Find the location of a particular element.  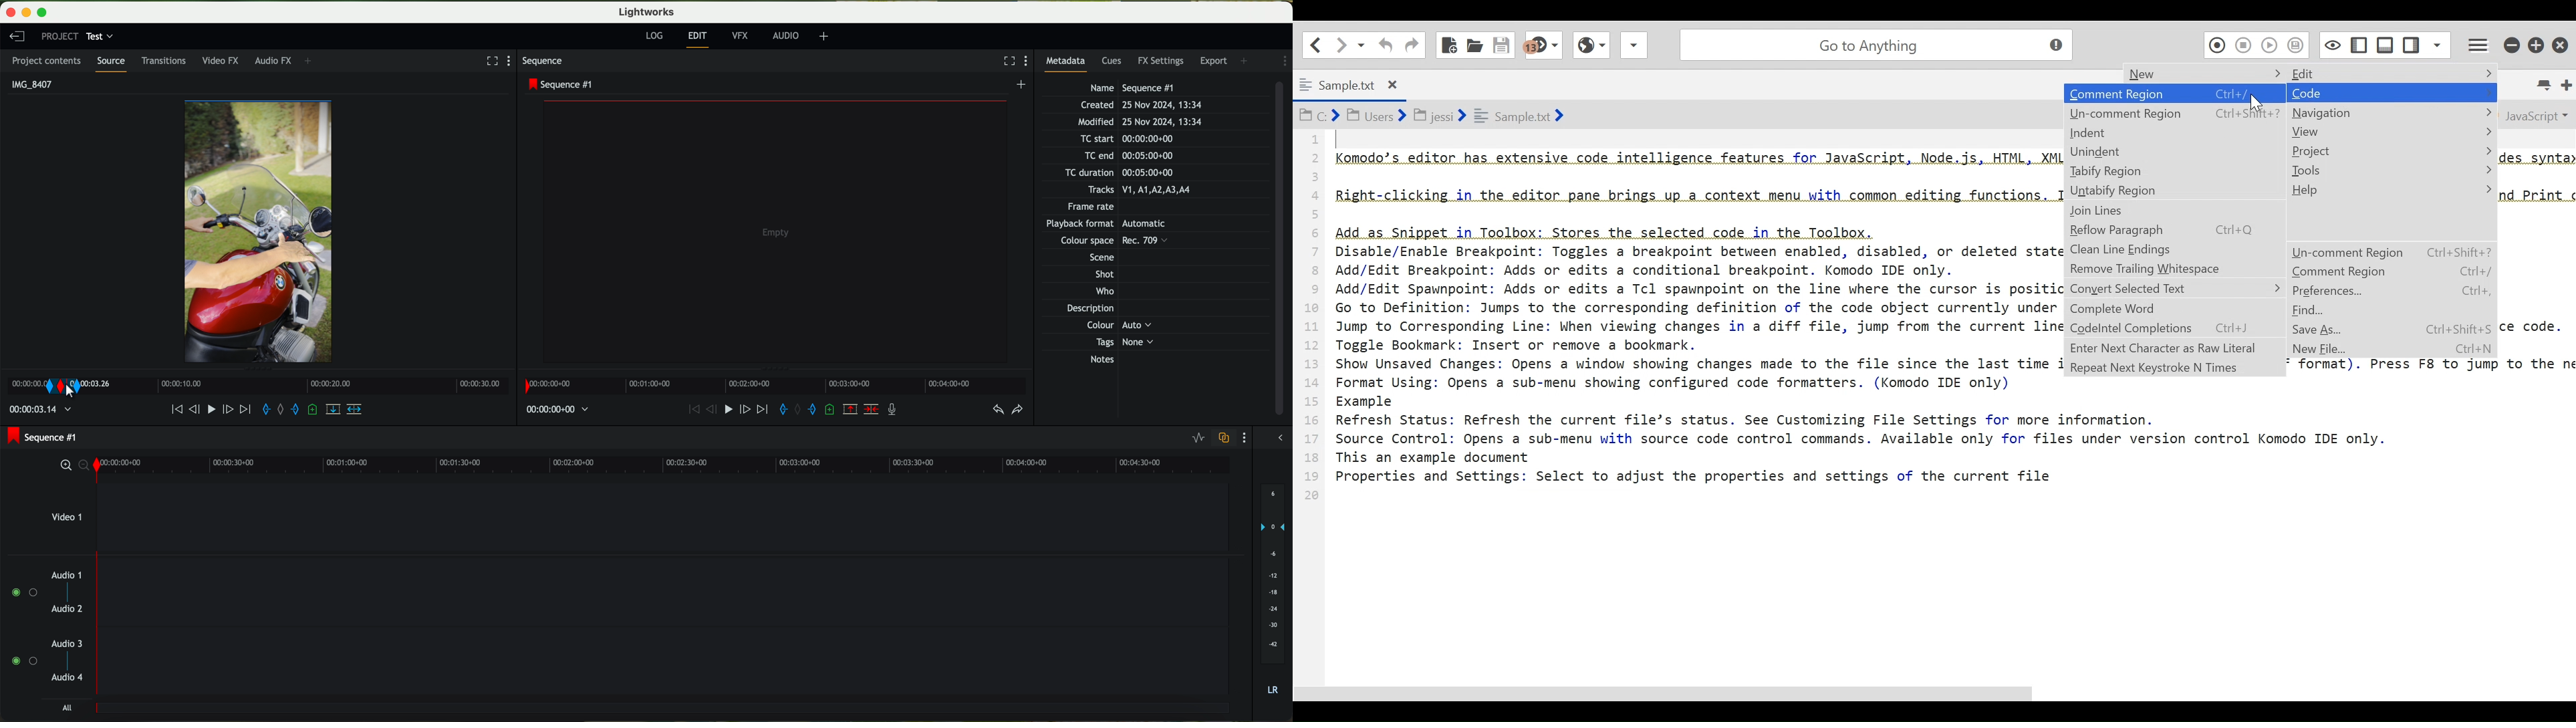

show settings menu is located at coordinates (1029, 62).